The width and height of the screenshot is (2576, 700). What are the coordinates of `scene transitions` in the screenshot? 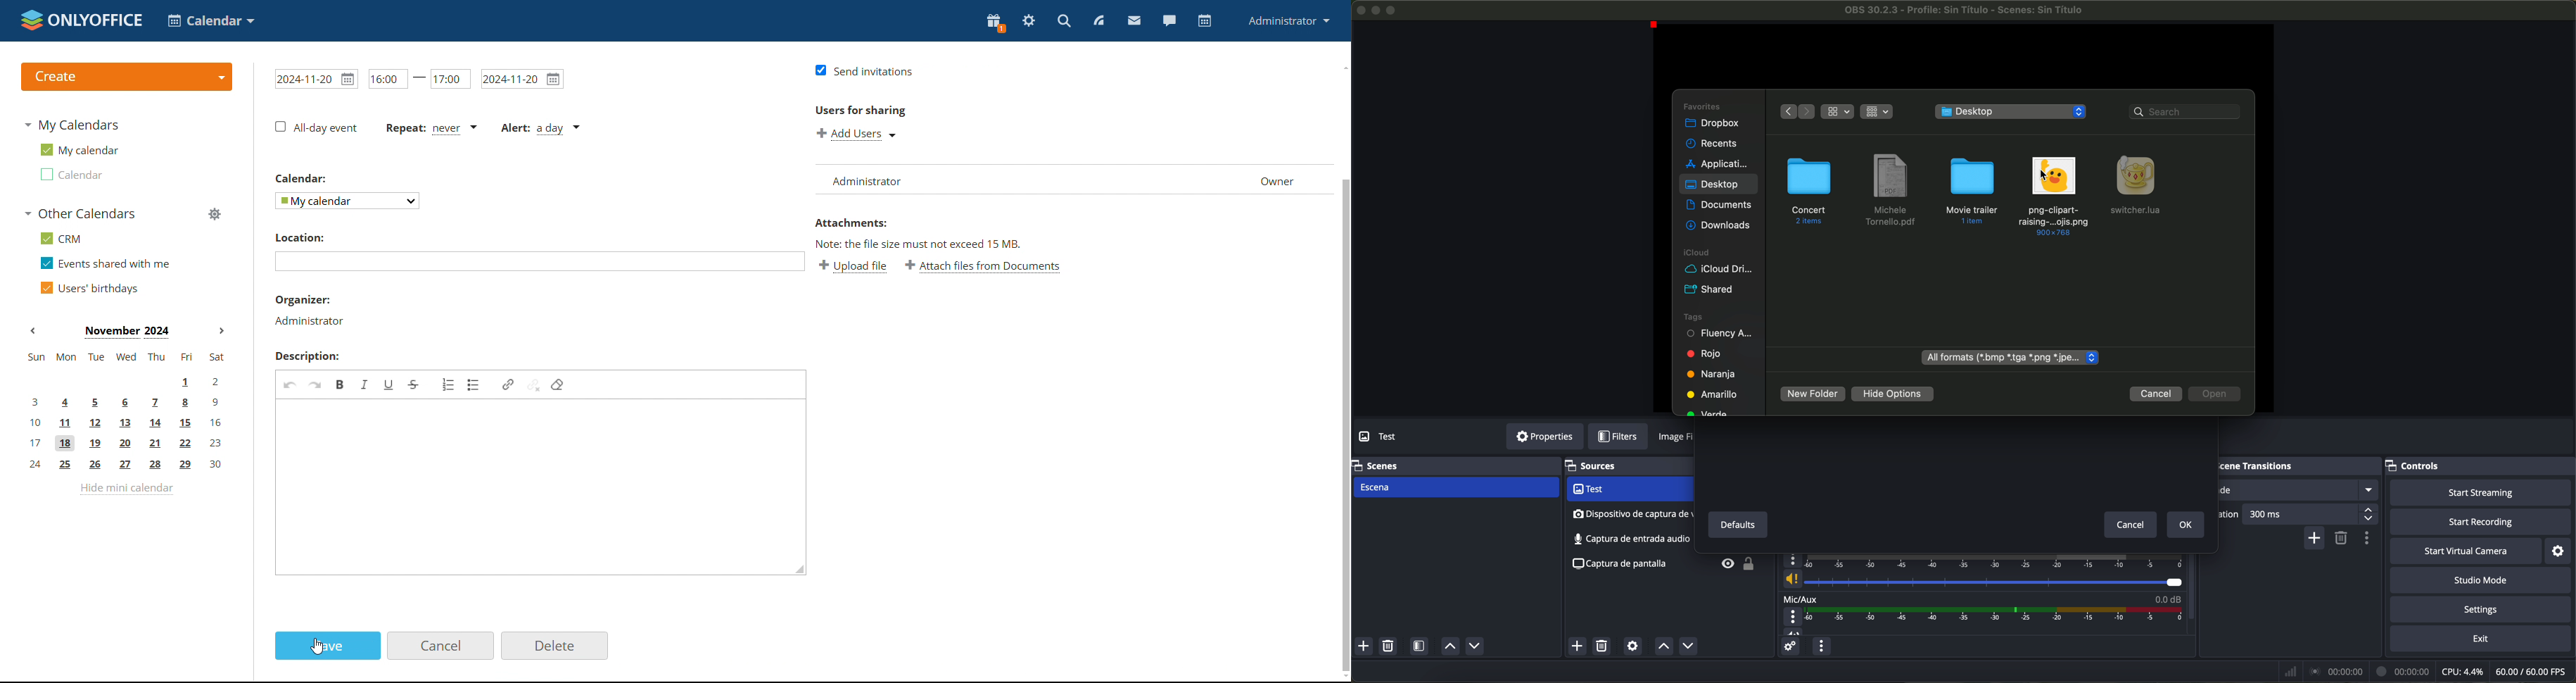 It's located at (2270, 466).